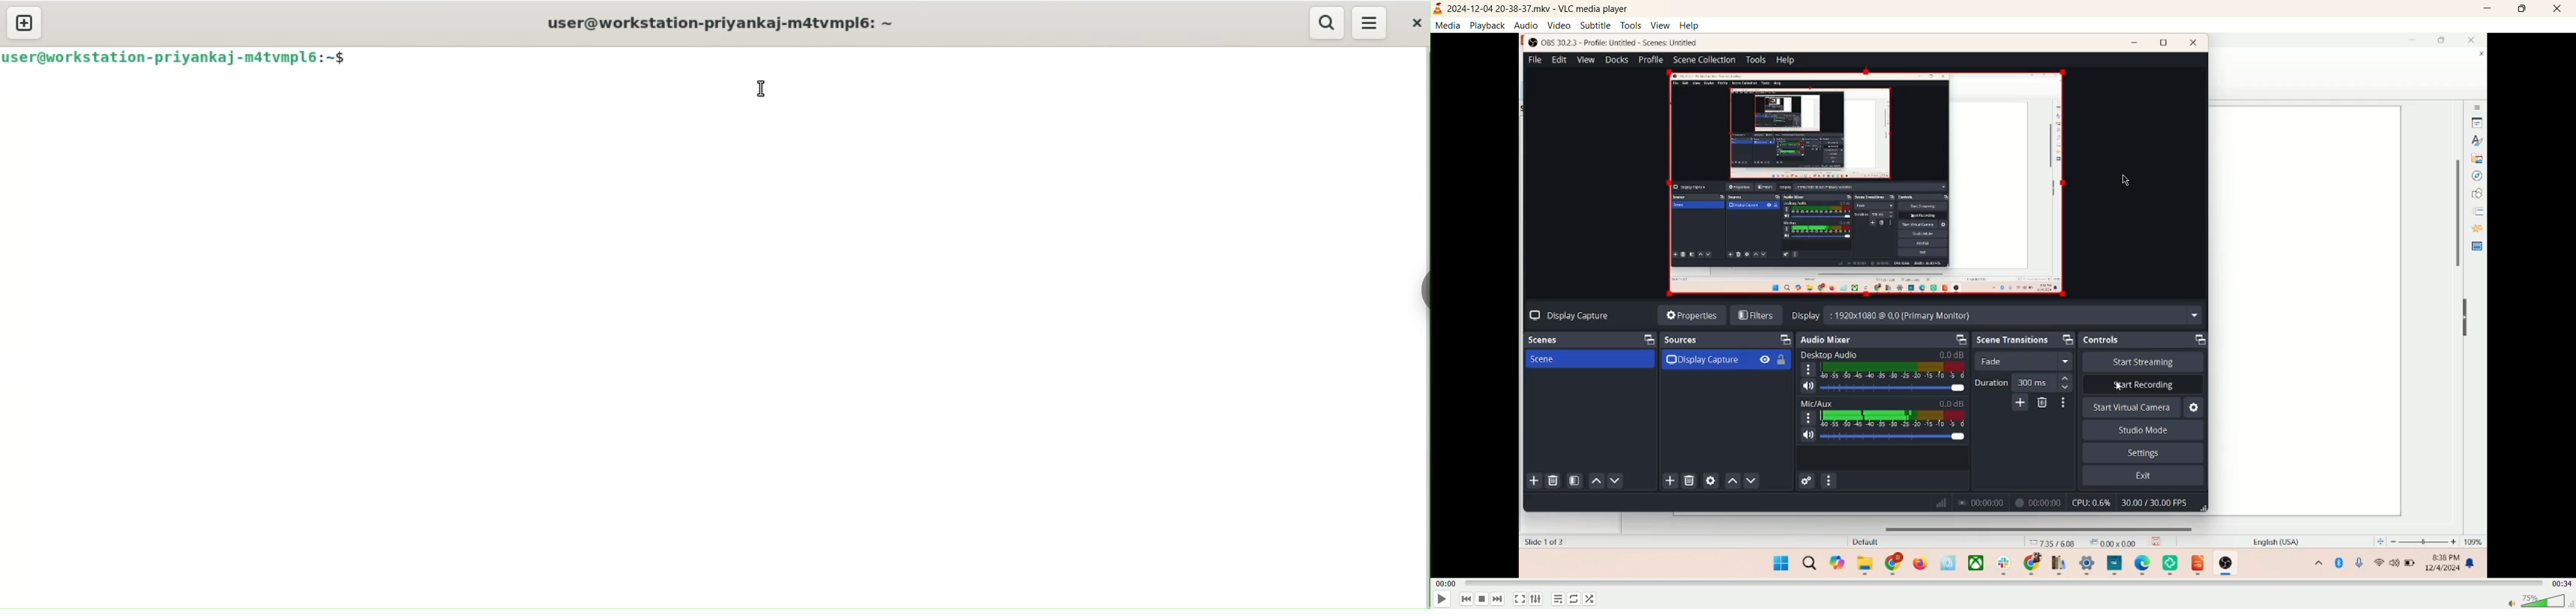 This screenshot has width=2576, height=616. What do you see at coordinates (718, 22) in the screenshot?
I see `user@workstation-priyankaj-m4tvmlp6:~` at bounding box center [718, 22].